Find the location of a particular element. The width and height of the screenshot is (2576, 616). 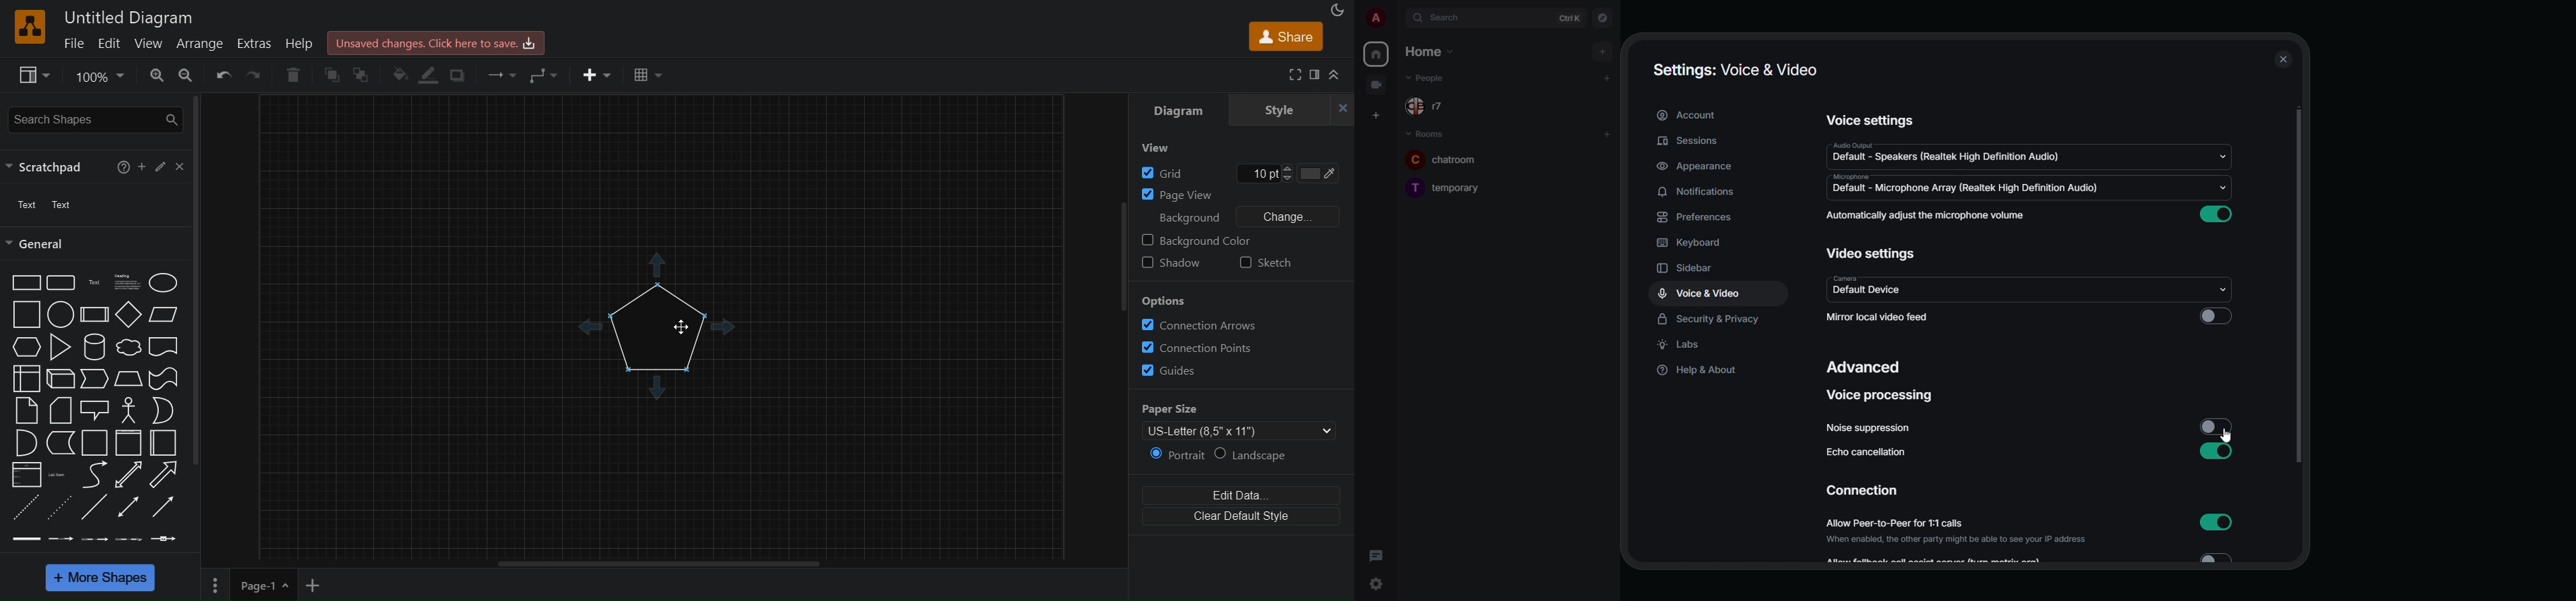

fullscreen is located at coordinates (1296, 74).